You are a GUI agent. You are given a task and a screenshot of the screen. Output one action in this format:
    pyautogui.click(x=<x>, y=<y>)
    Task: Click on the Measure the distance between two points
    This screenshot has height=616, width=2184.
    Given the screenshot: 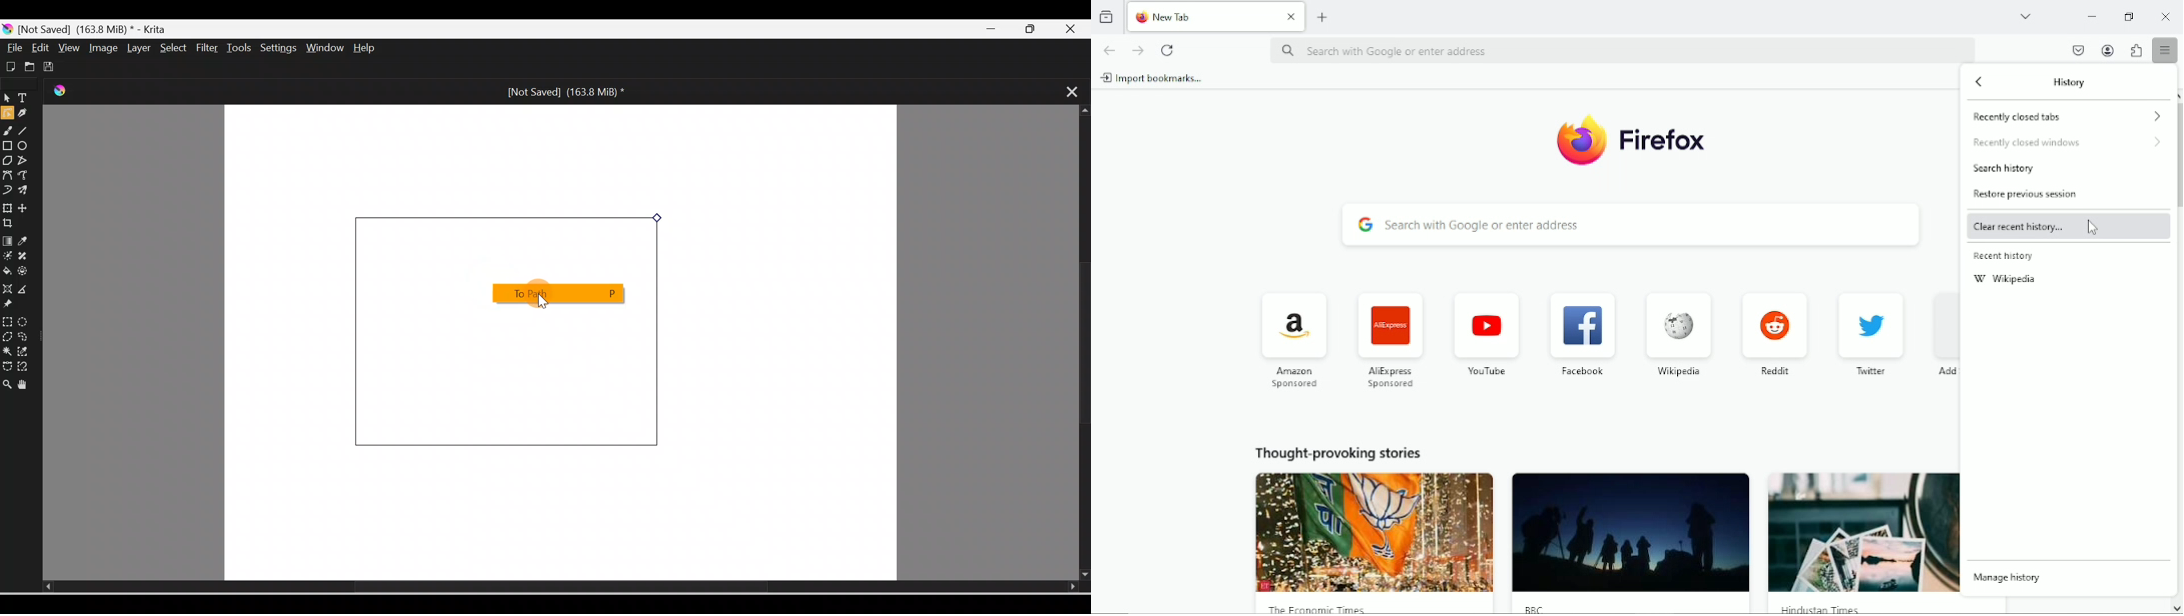 What is the action you would take?
    pyautogui.click(x=27, y=290)
    